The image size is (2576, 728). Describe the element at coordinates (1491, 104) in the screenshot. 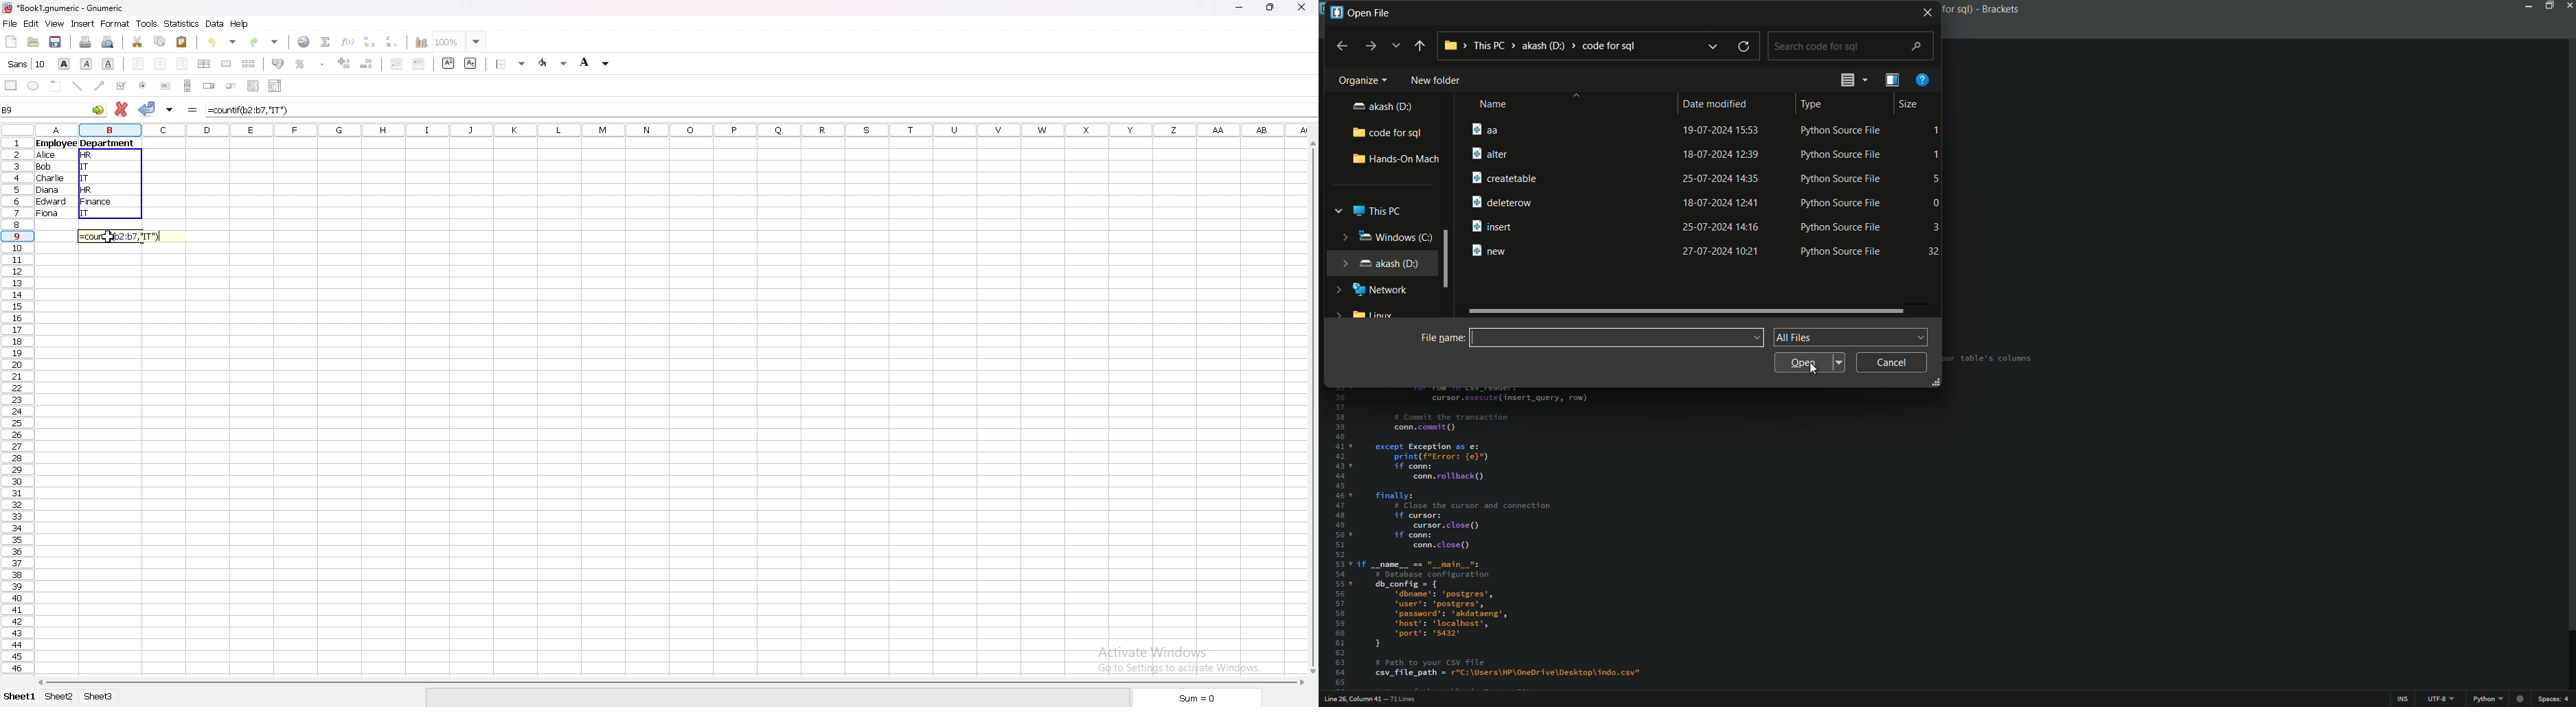

I see `name` at that location.